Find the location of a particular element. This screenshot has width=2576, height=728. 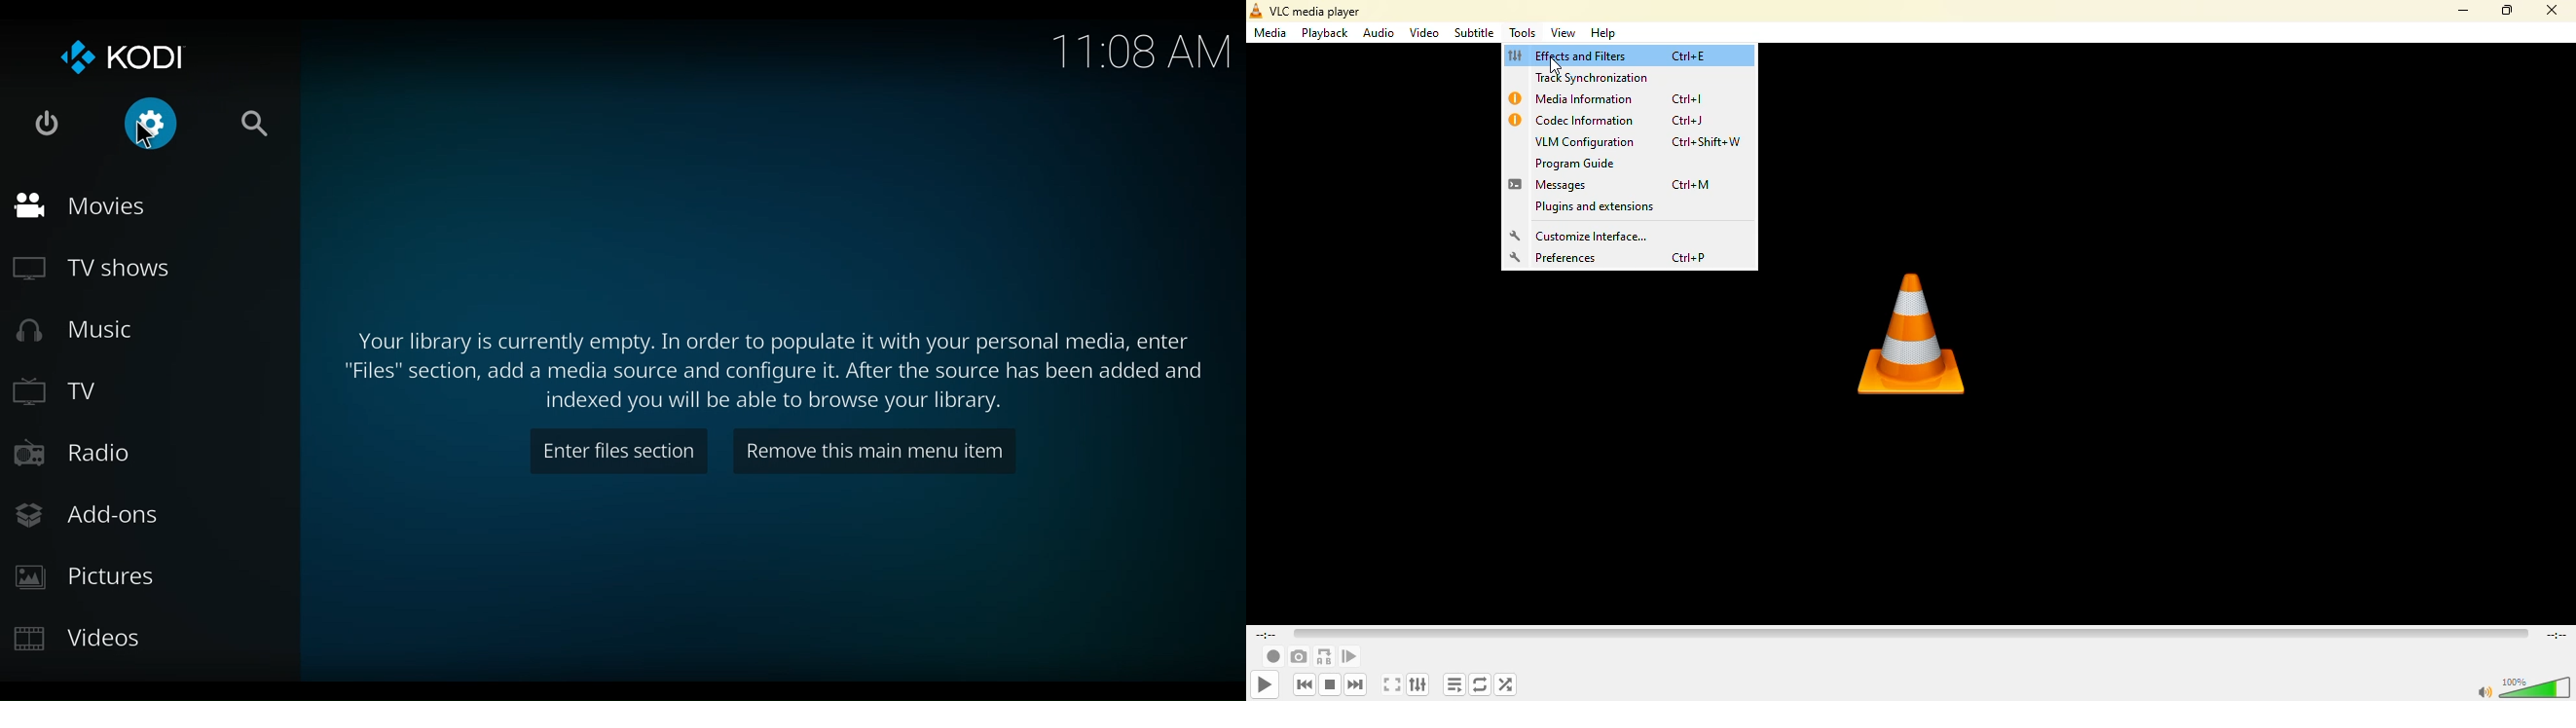

subtitle is located at coordinates (1475, 33).